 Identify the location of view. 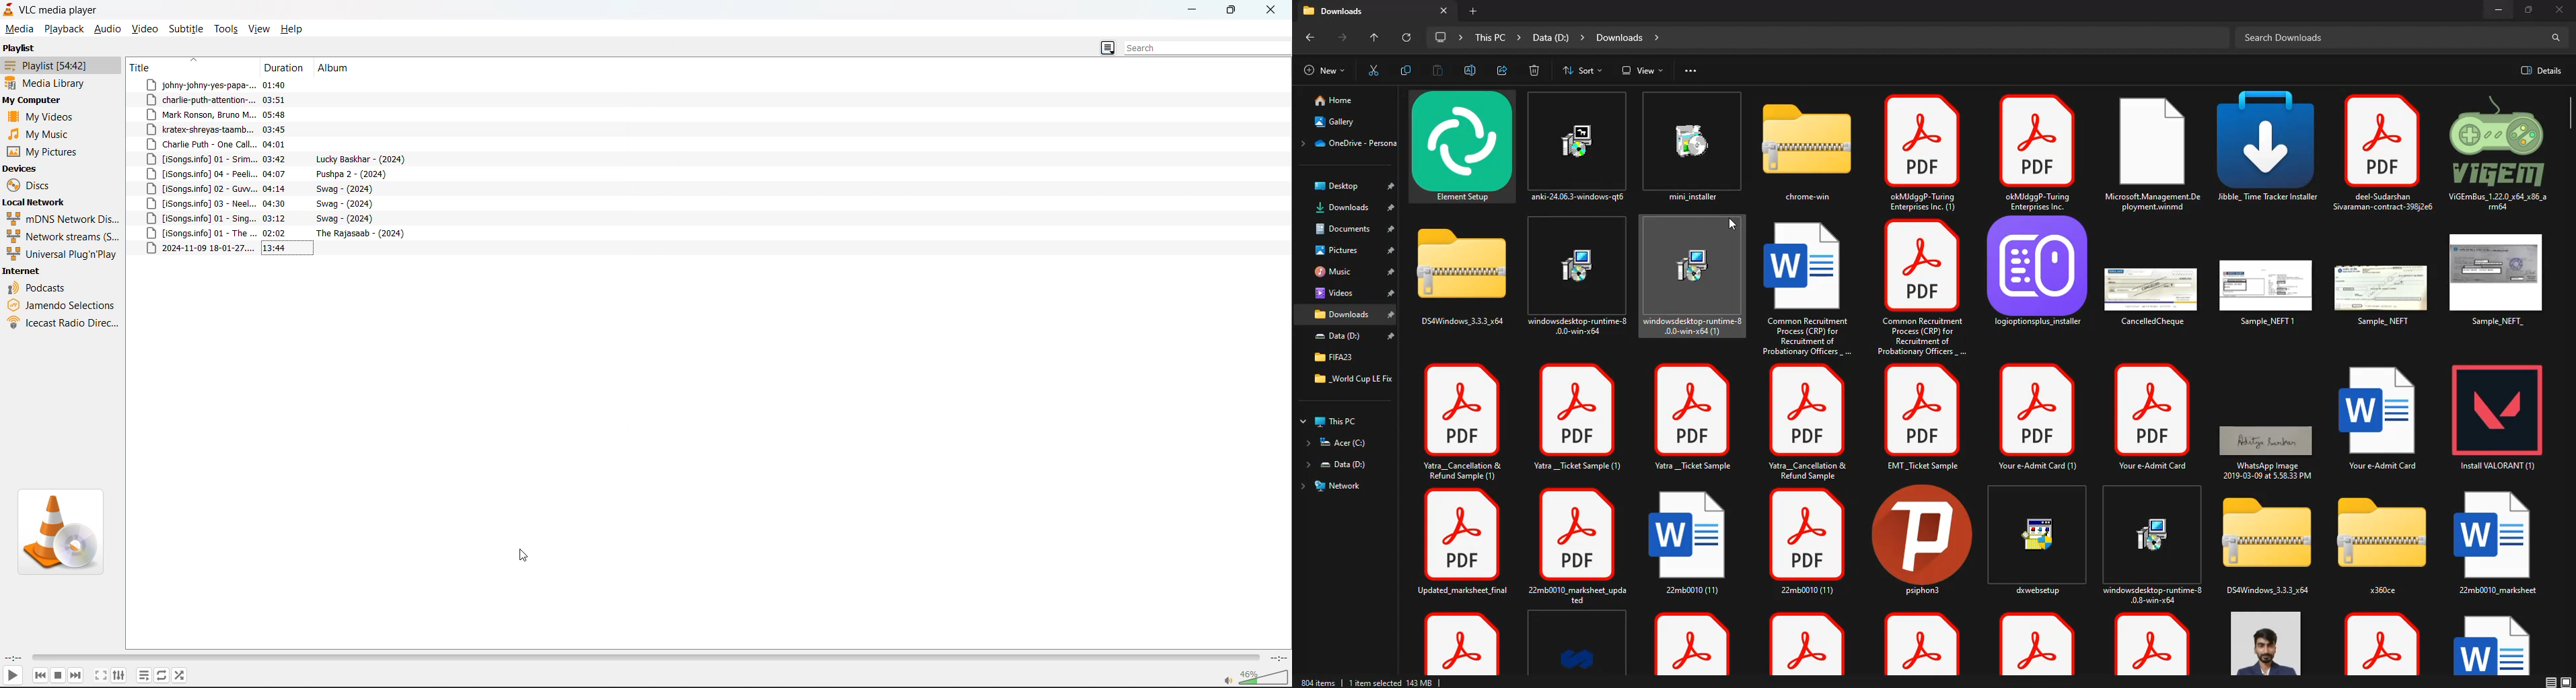
(260, 28).